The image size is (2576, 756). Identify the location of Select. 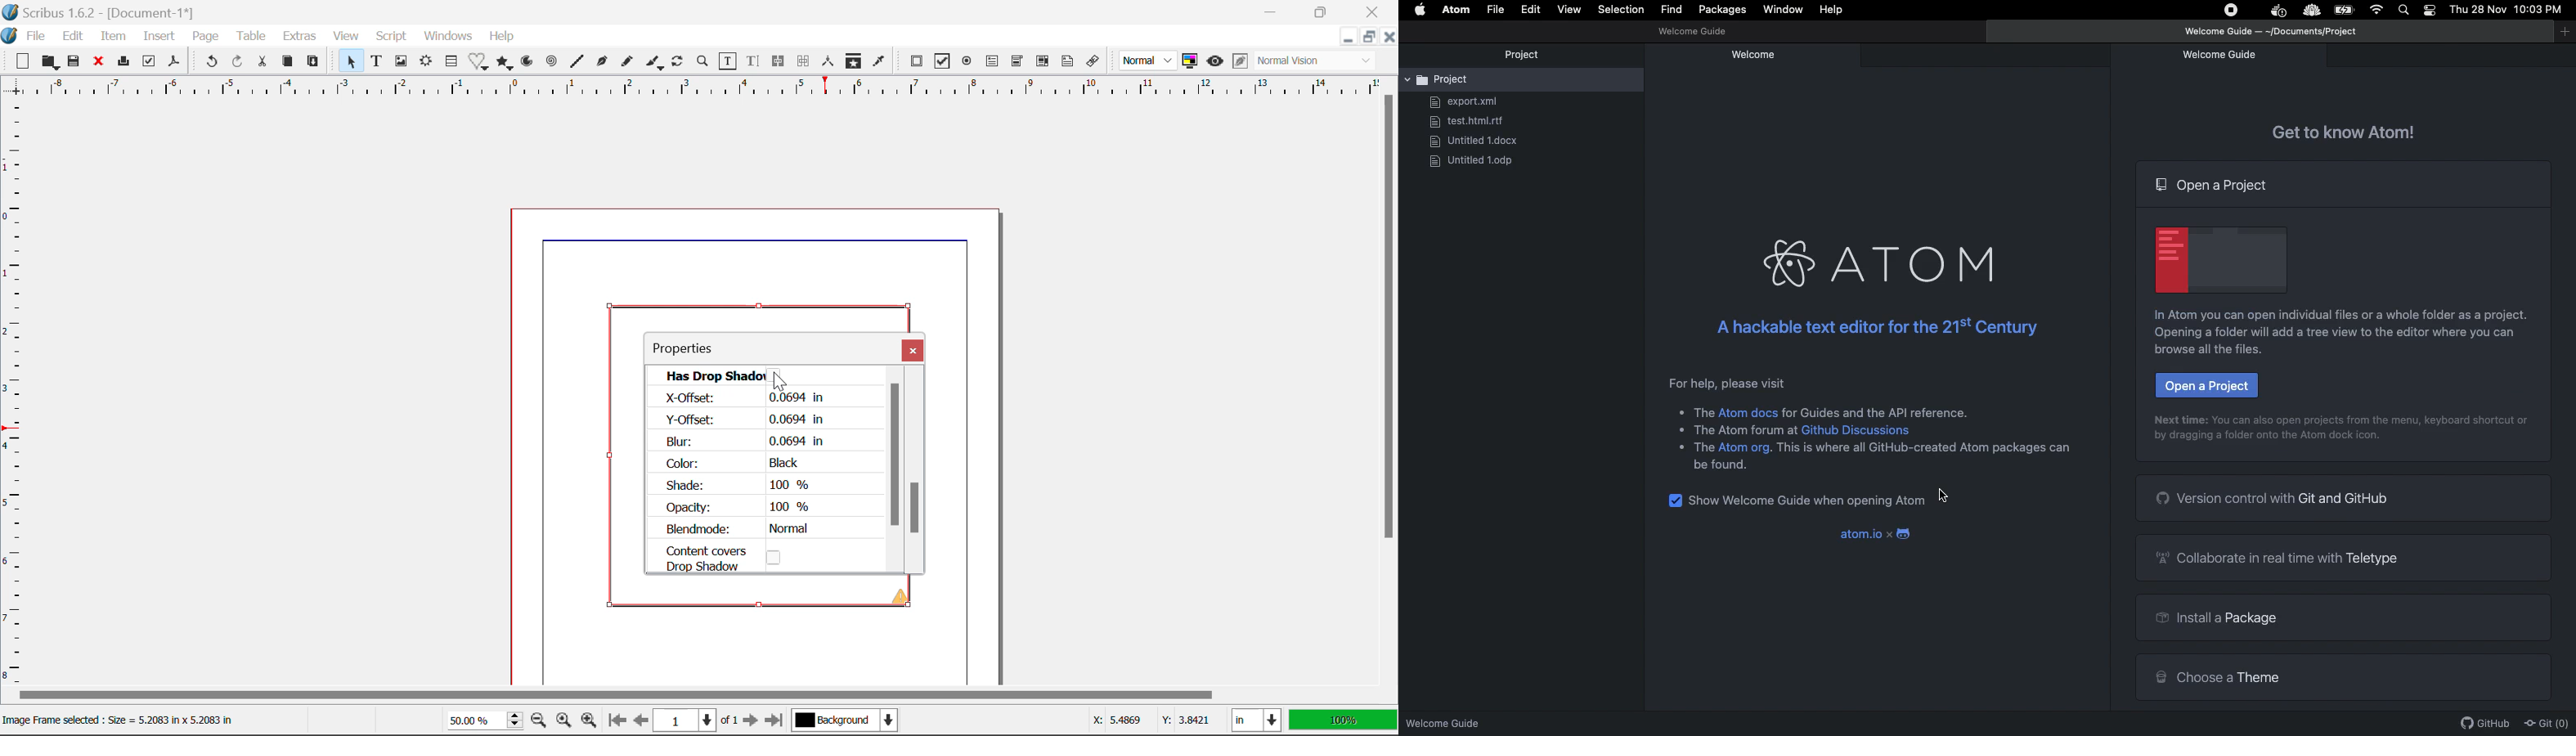
(353, 63).